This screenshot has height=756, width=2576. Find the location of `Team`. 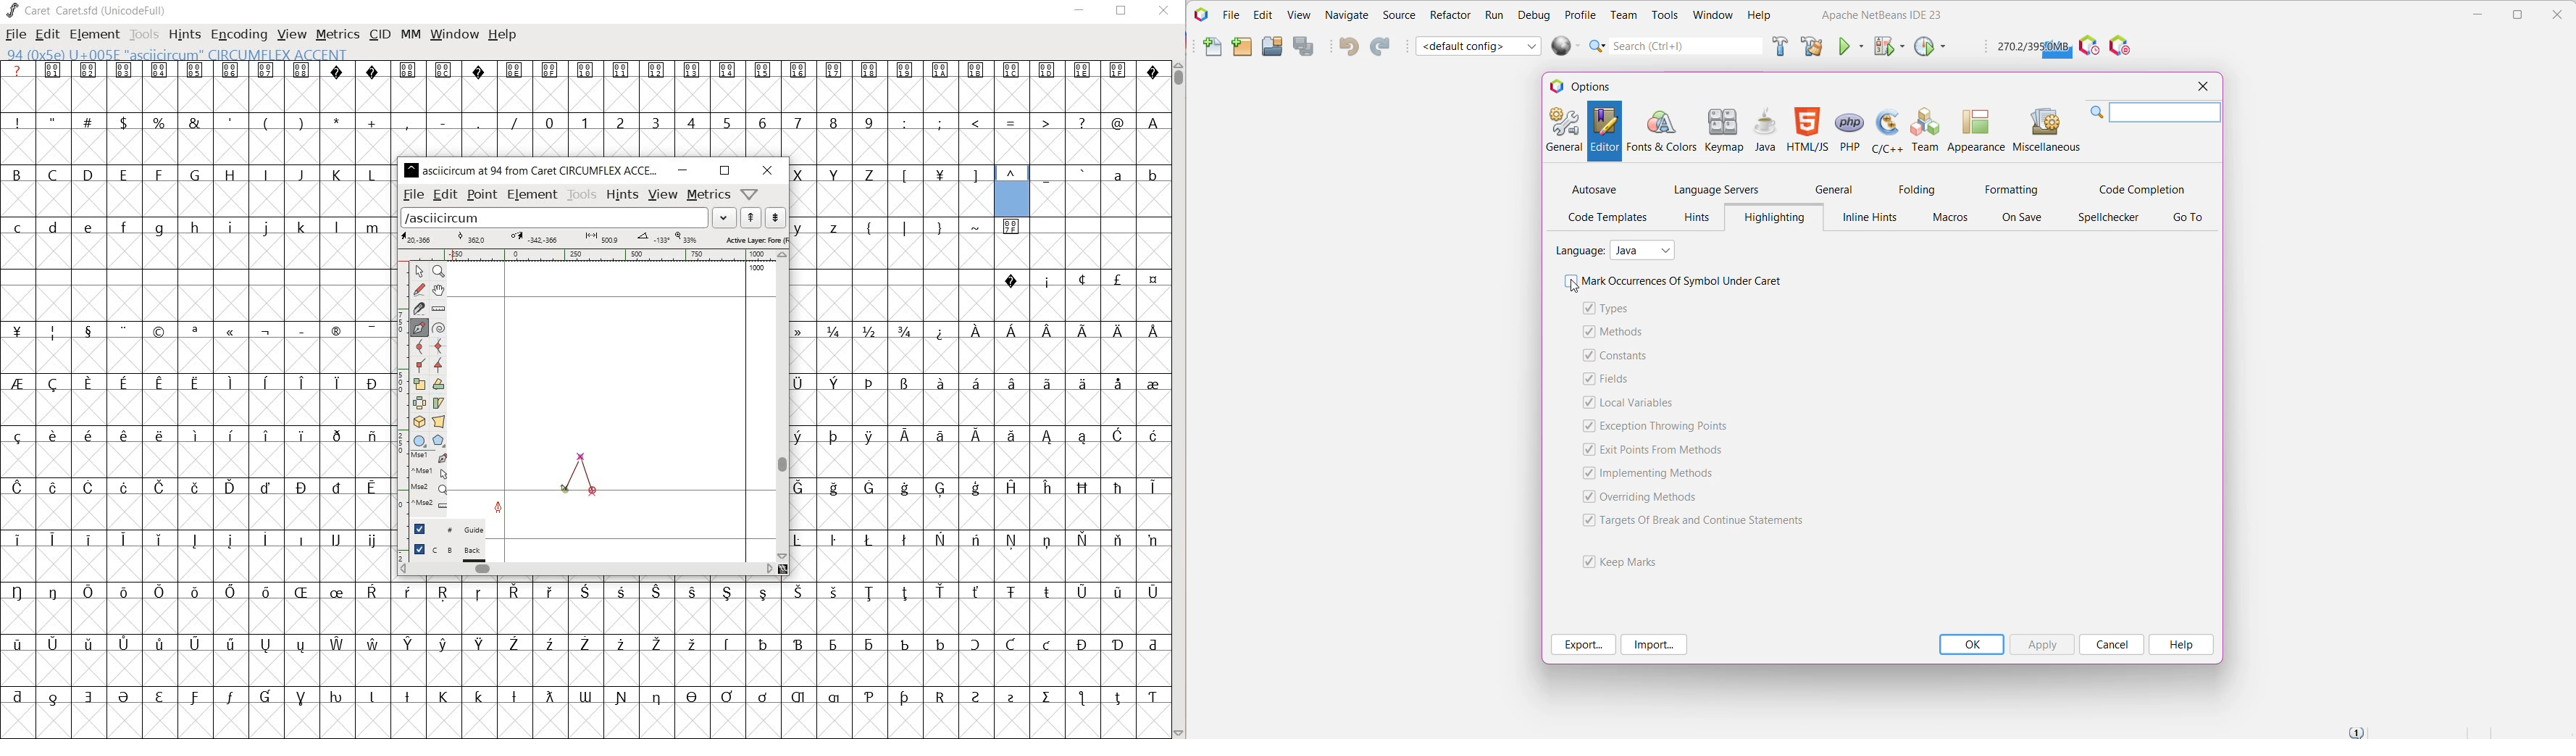

Team is located at coordinates (1925, 130).